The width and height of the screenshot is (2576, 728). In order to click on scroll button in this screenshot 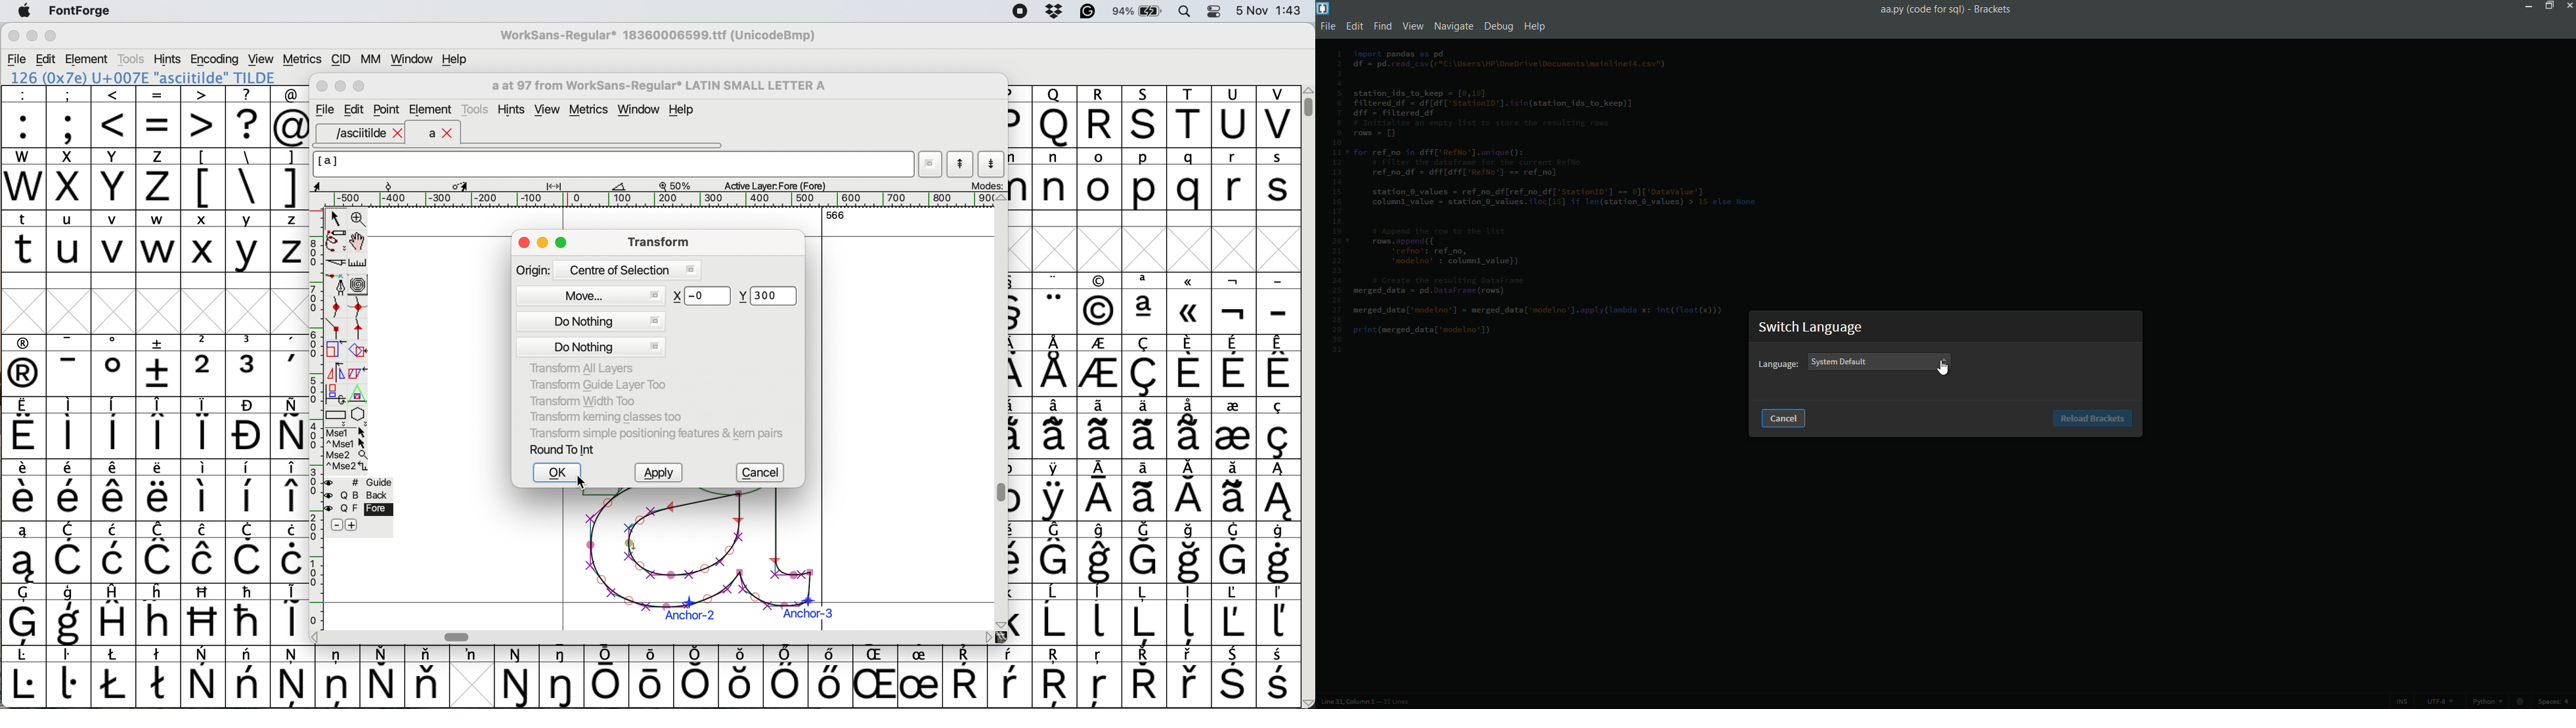, I will do `click(989, 637)`.